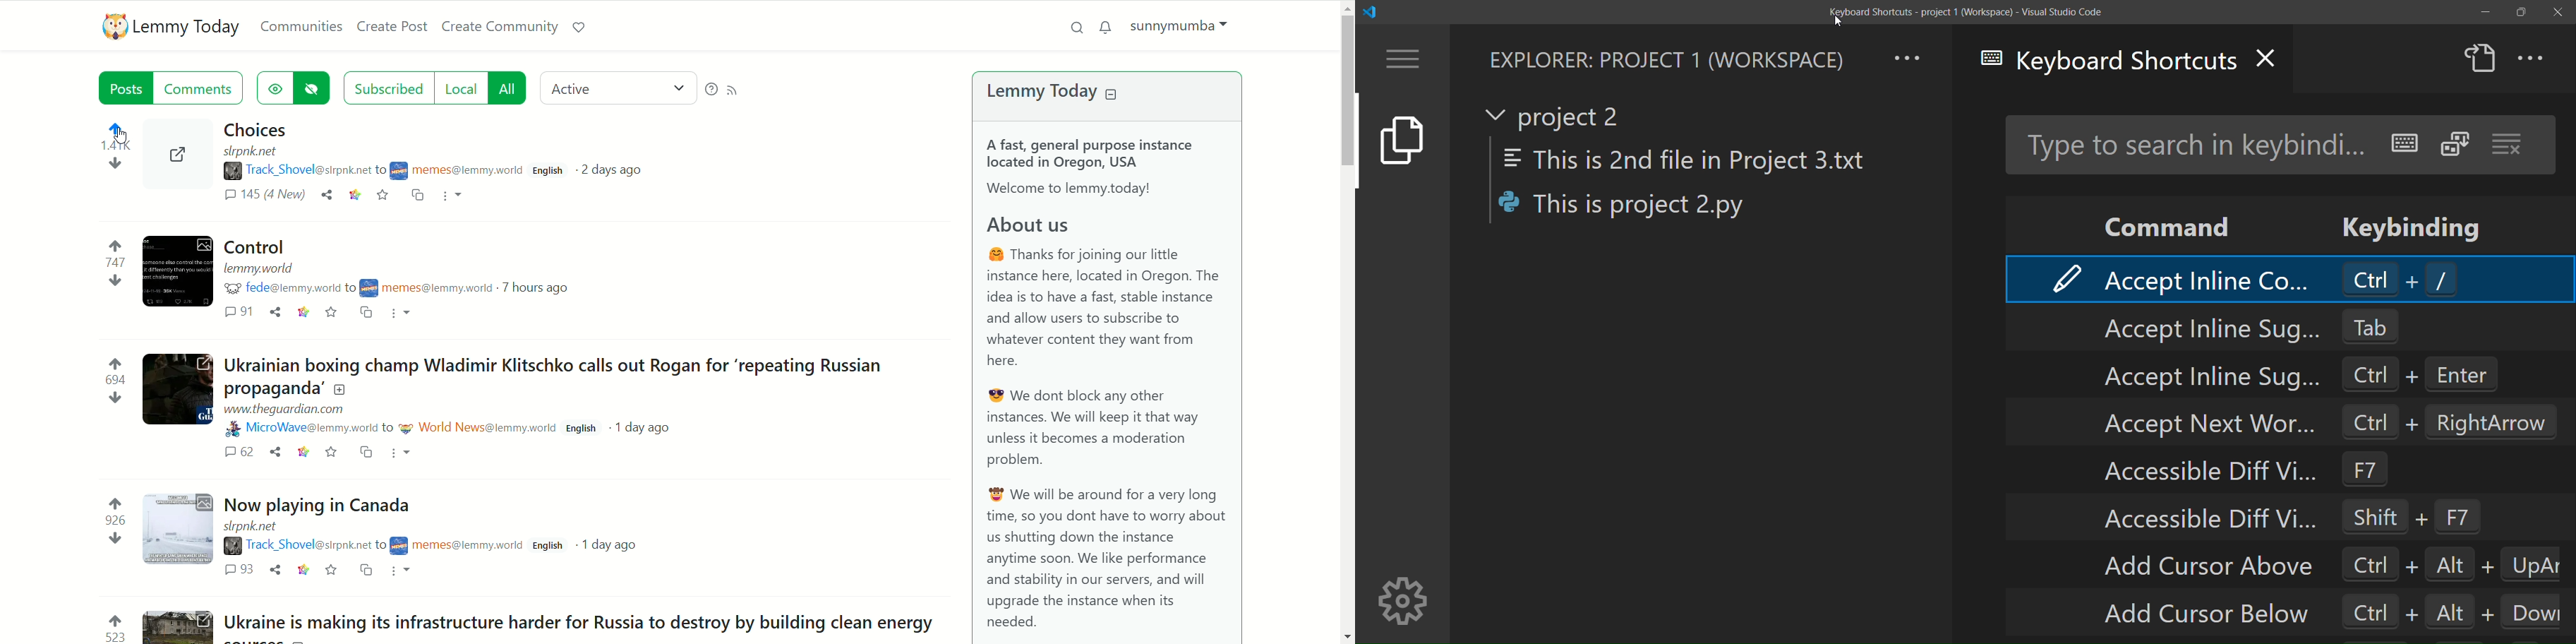  What do you see at coordinates (587, 623) in the screenshot?
I see `Post - Ukraine is making its infrastructure harder for Russia to destroy by building clean energy` at bounding box center [587, 623].